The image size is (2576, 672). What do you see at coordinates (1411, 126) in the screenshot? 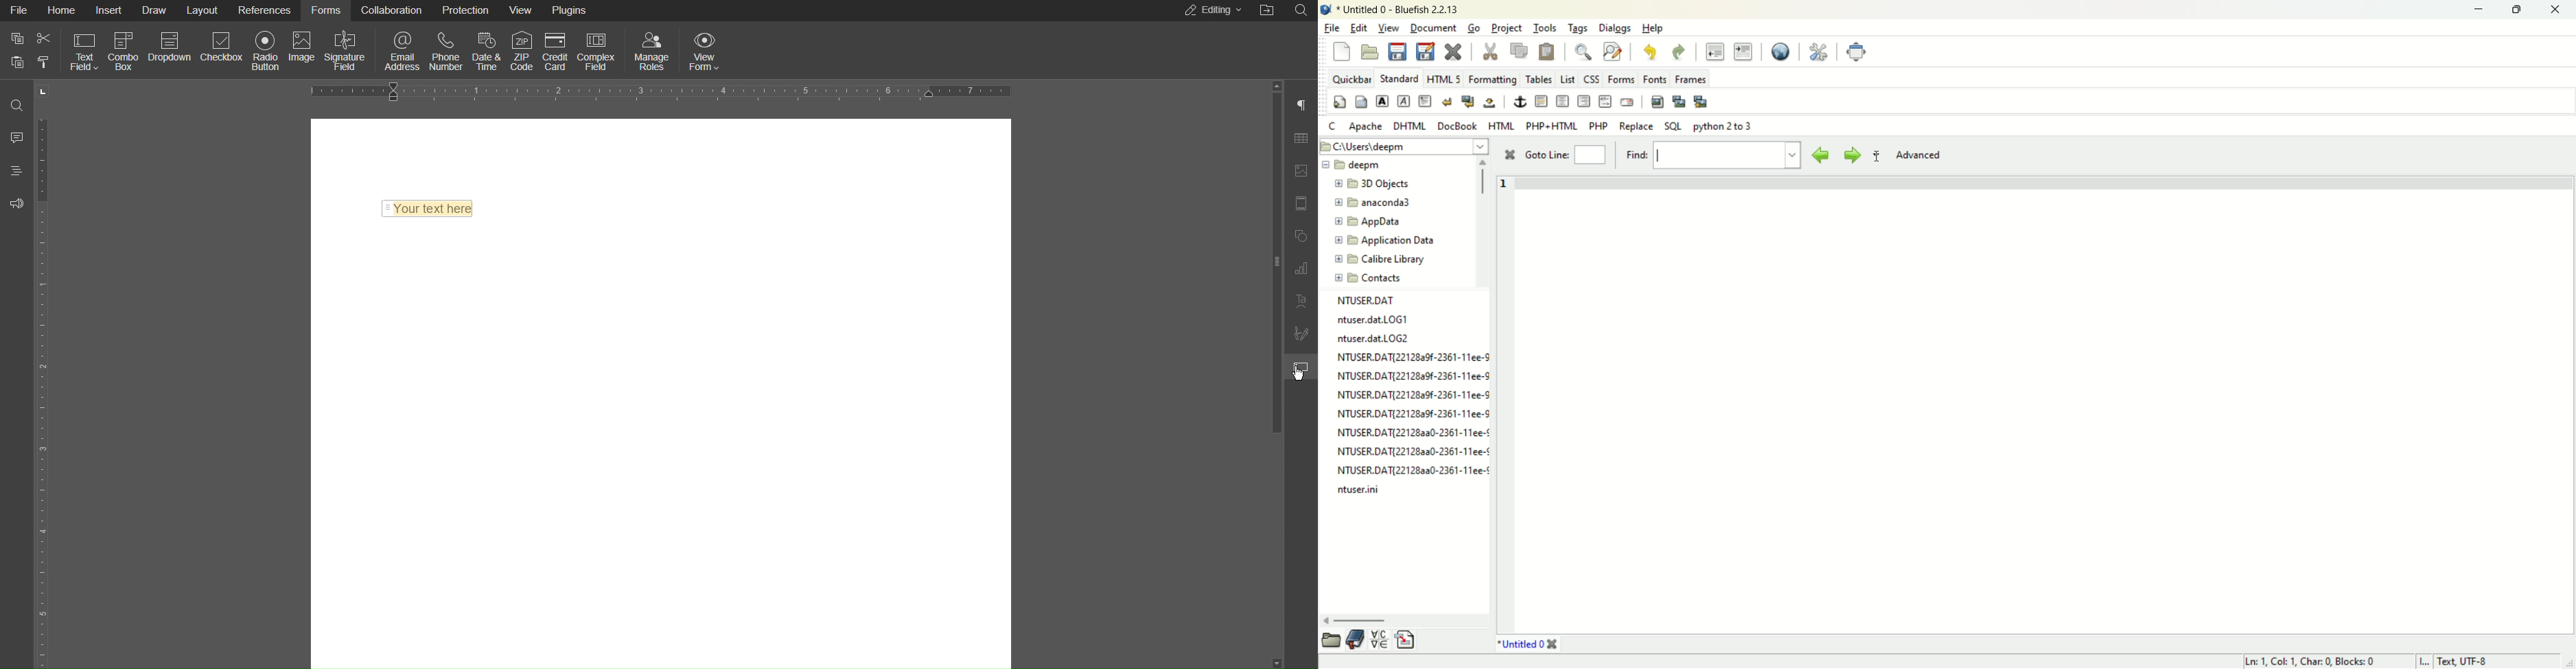
I see `DHTML` at bounding box center [1411, 126].